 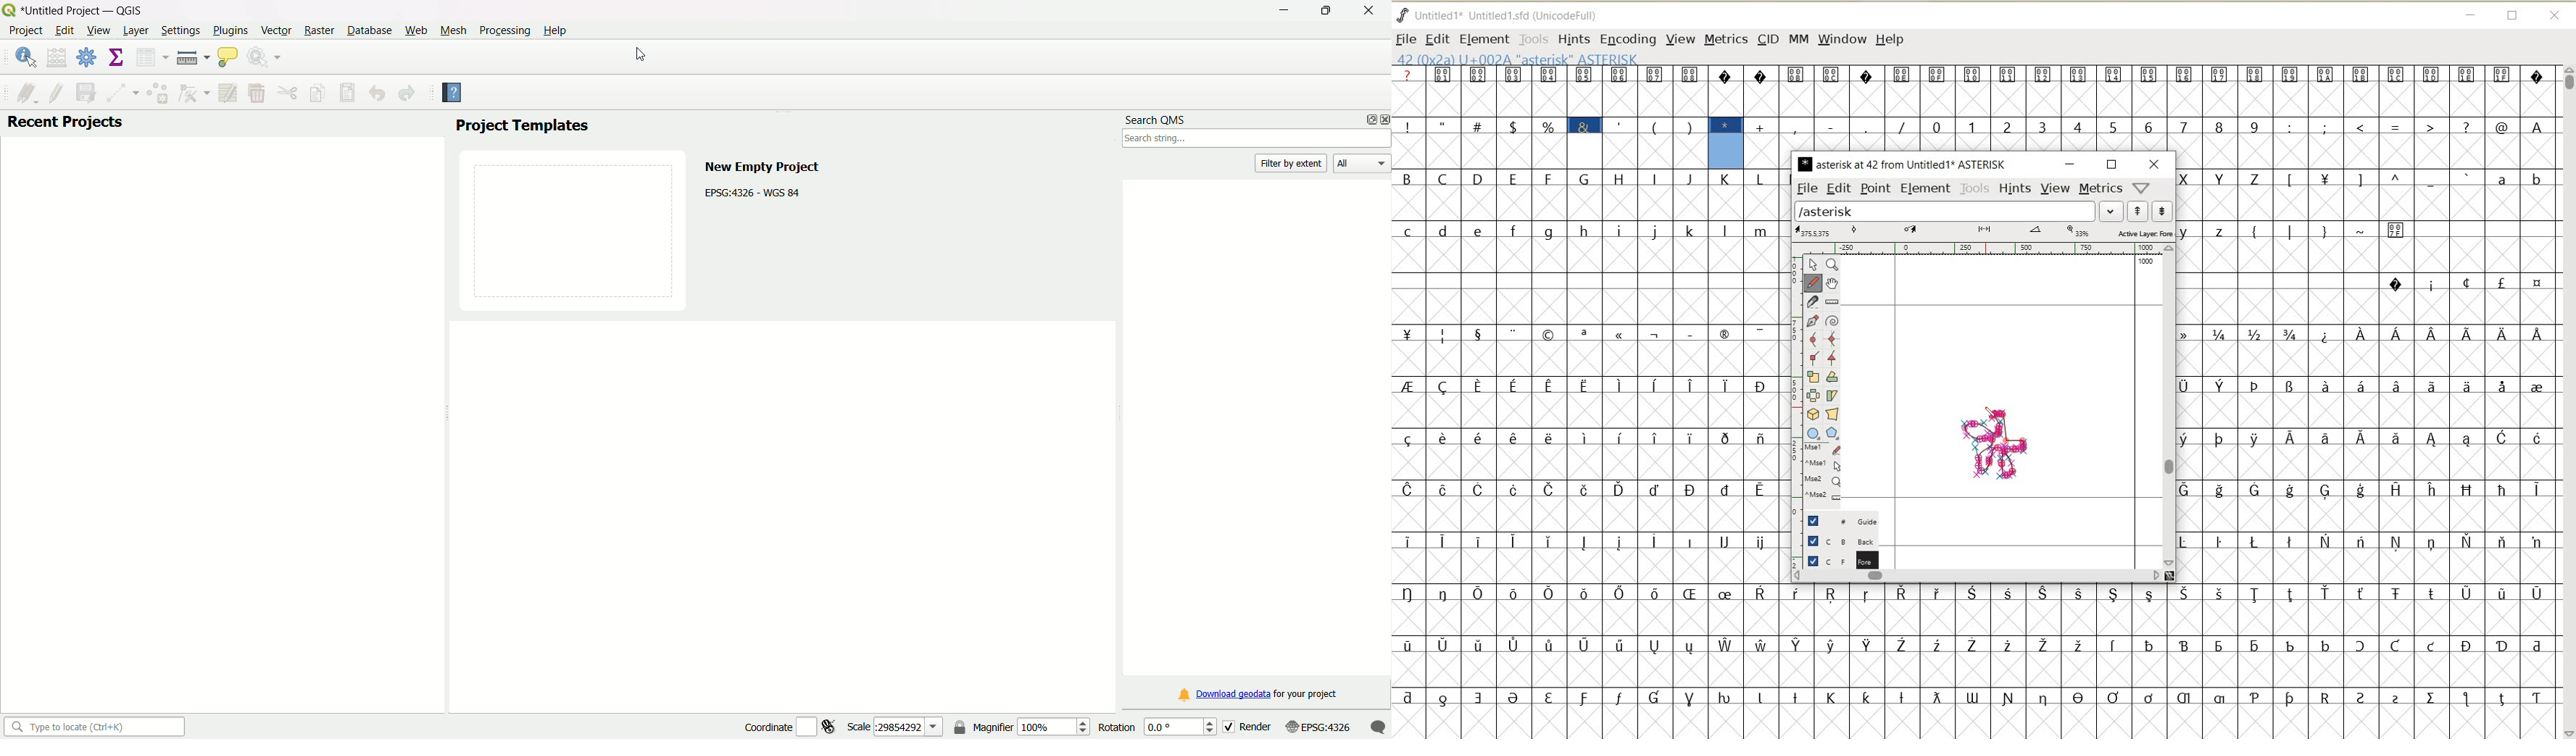 I want to click on rotate the selection, so click(x=1832, y=378).